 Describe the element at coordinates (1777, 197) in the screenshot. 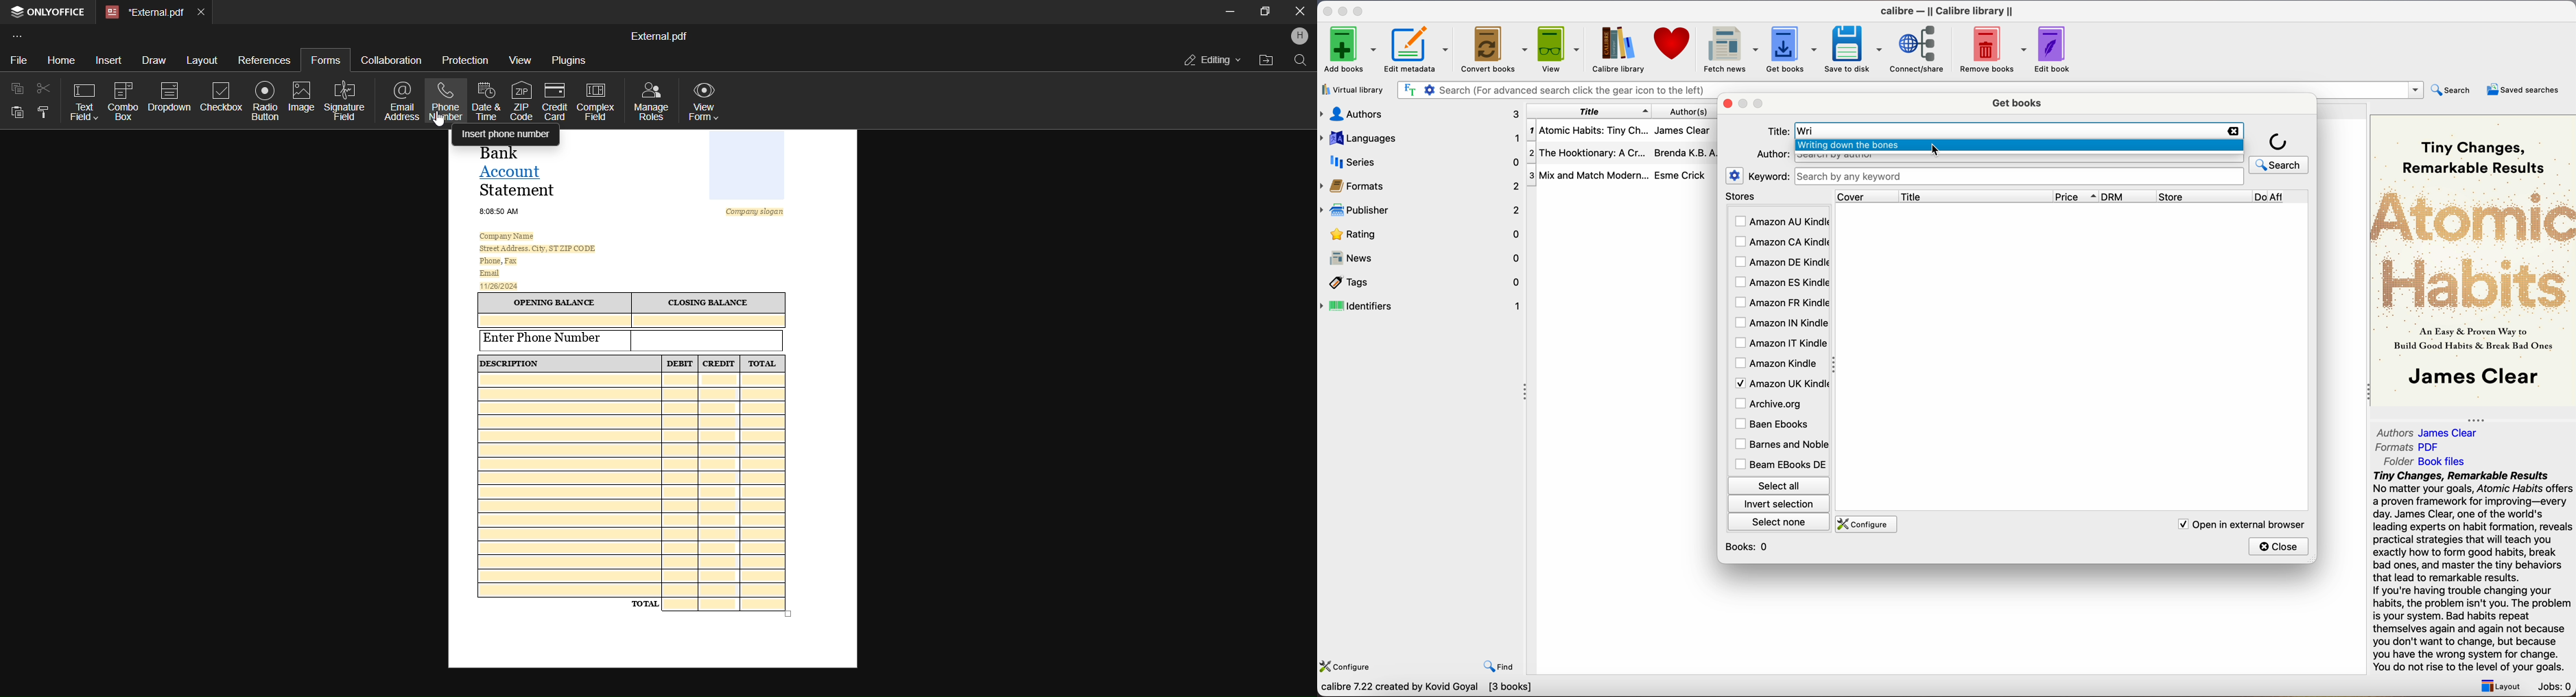

I see `stores` at that location.